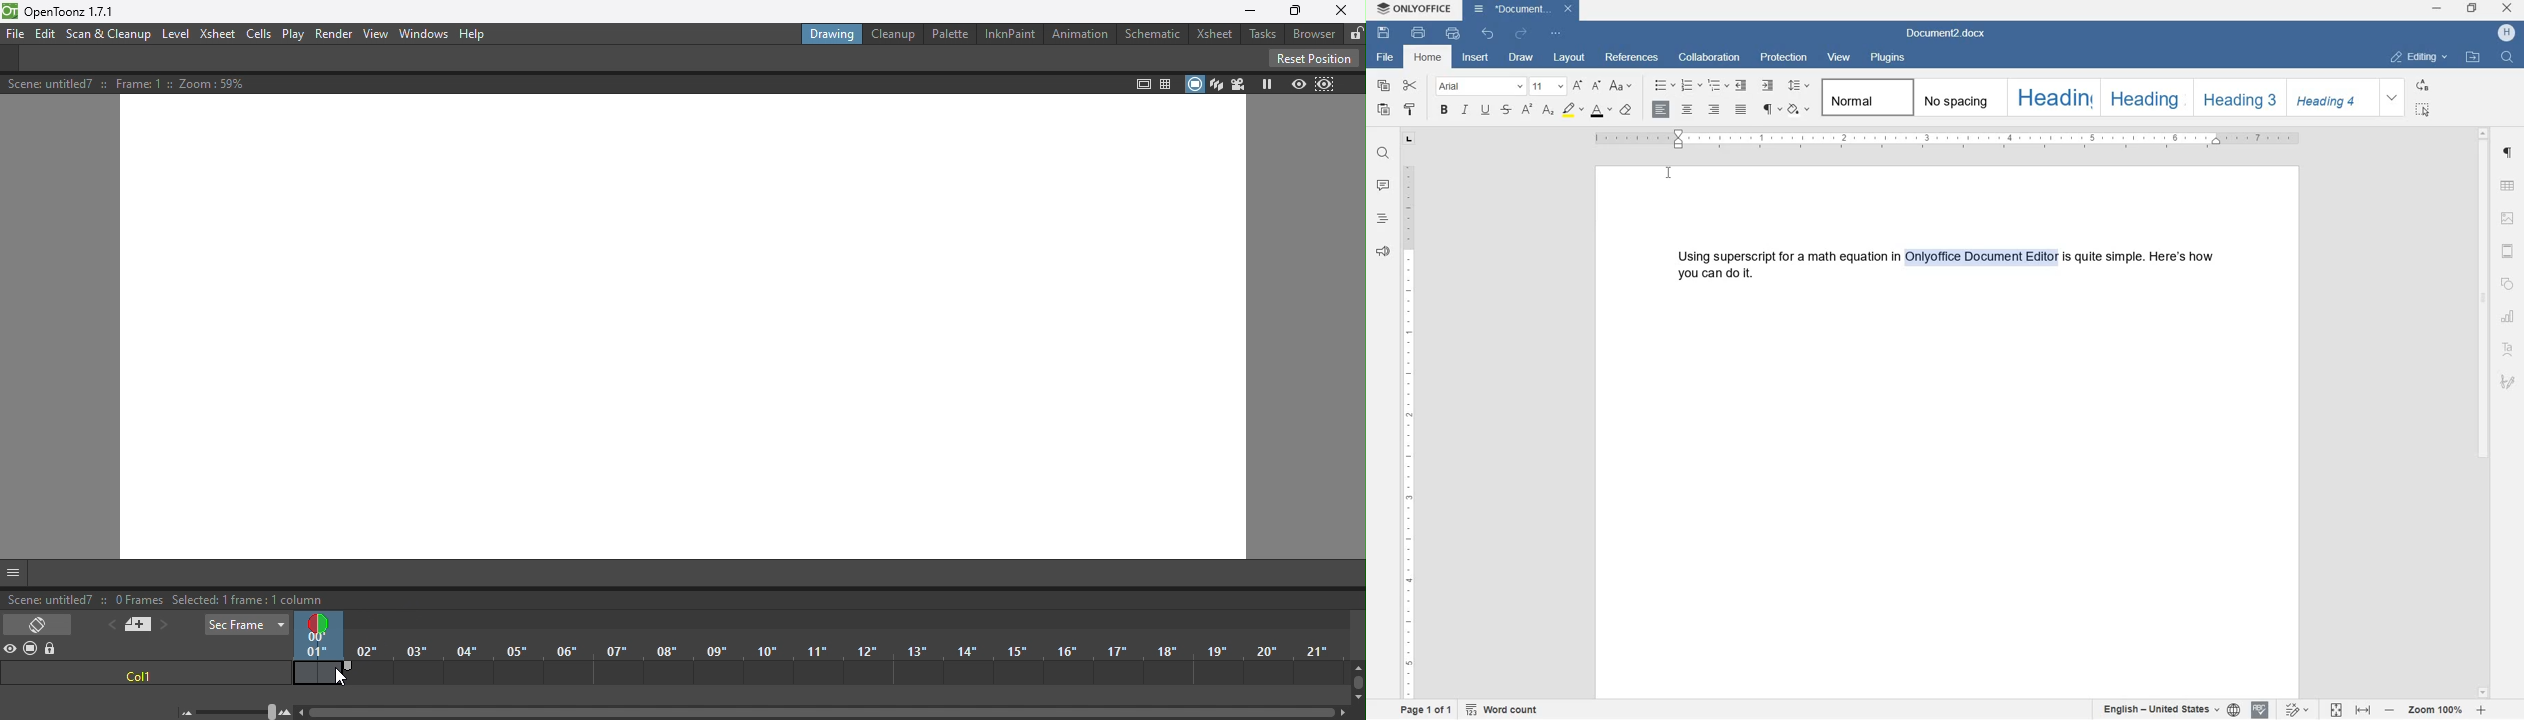 This screenshot has width=2548, height=728. Describe the element at coordinates (1668, 175) in the screenshot. I see `cursor` at that location.